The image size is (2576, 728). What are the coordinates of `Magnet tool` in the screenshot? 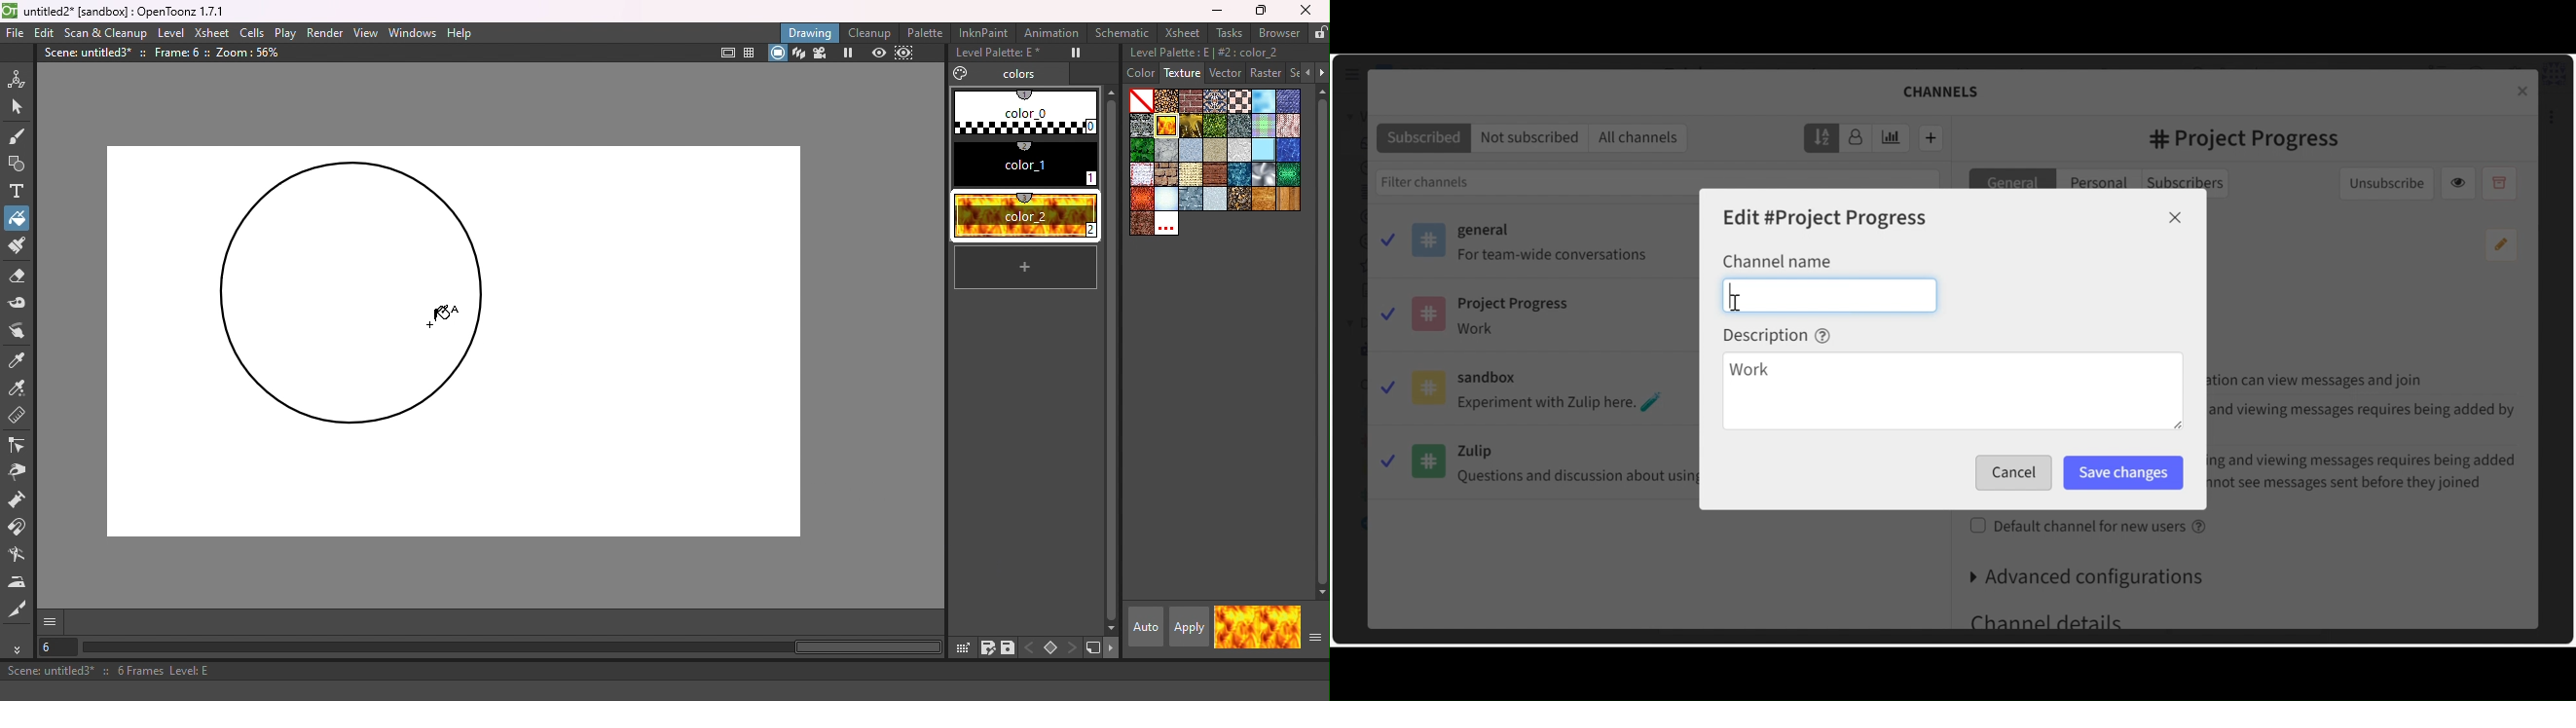 It's located at (18, 529).